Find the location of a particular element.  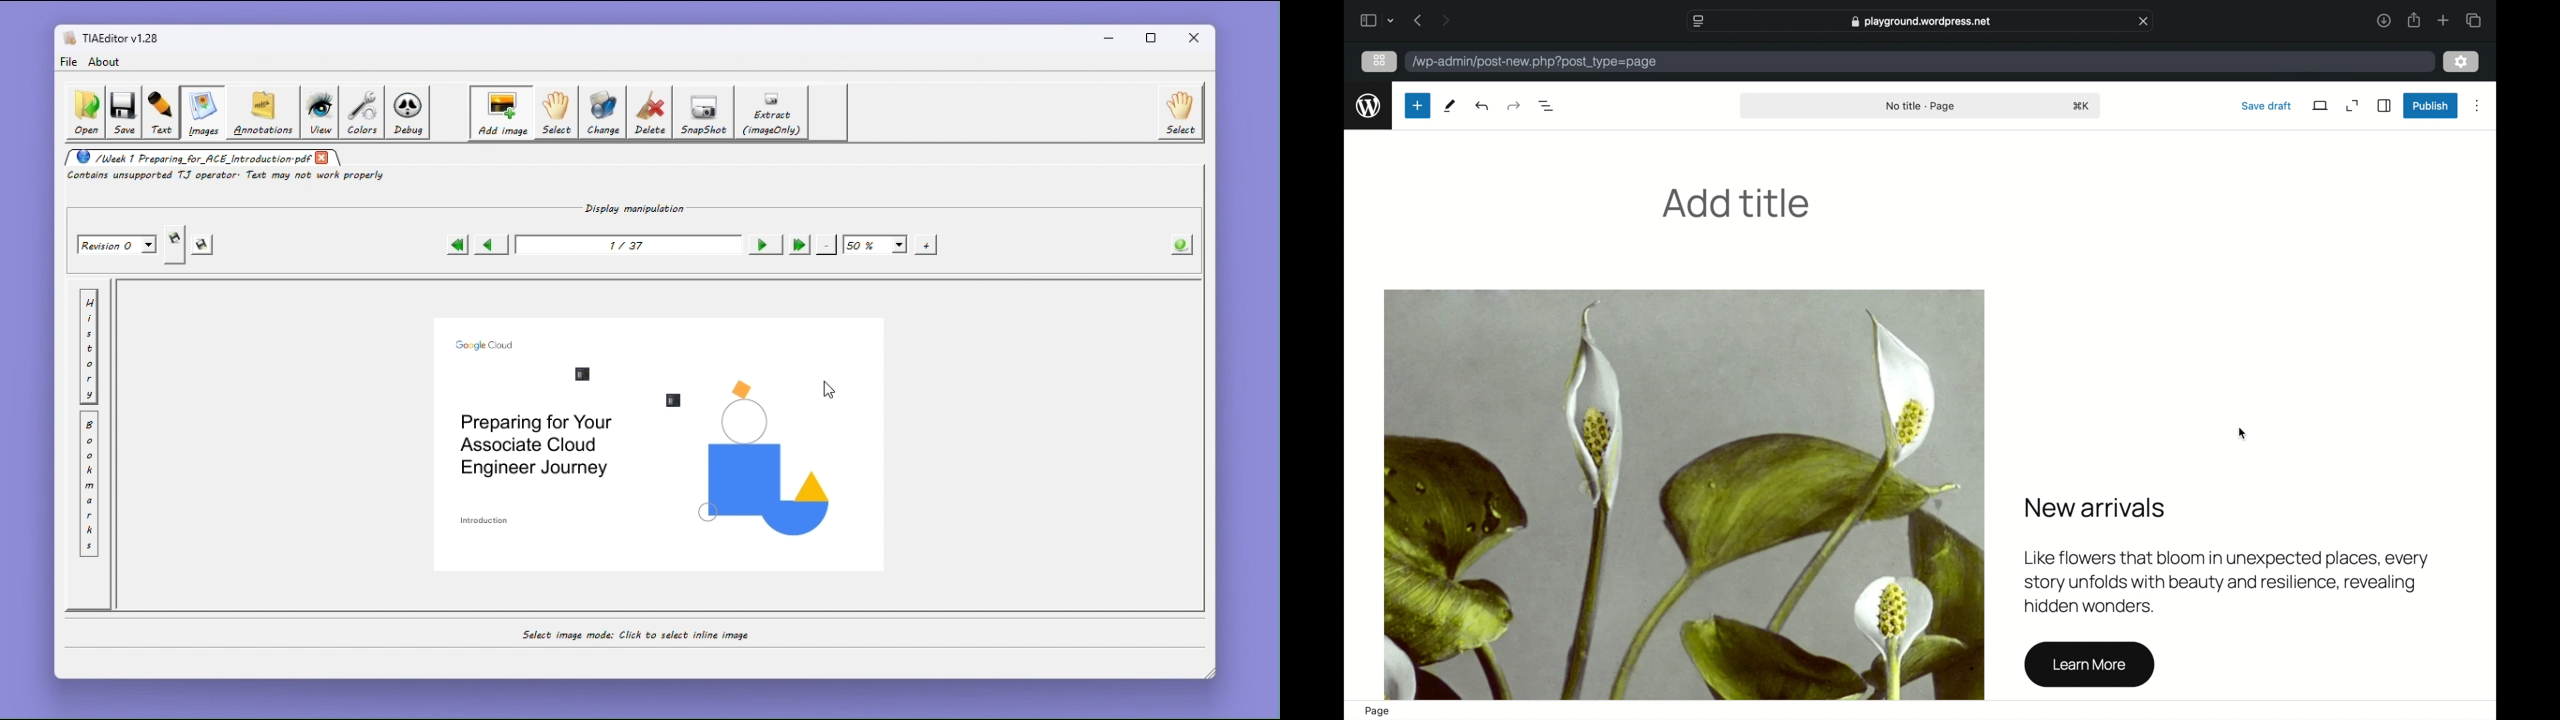

Next page is located at coordinates (762, 245).